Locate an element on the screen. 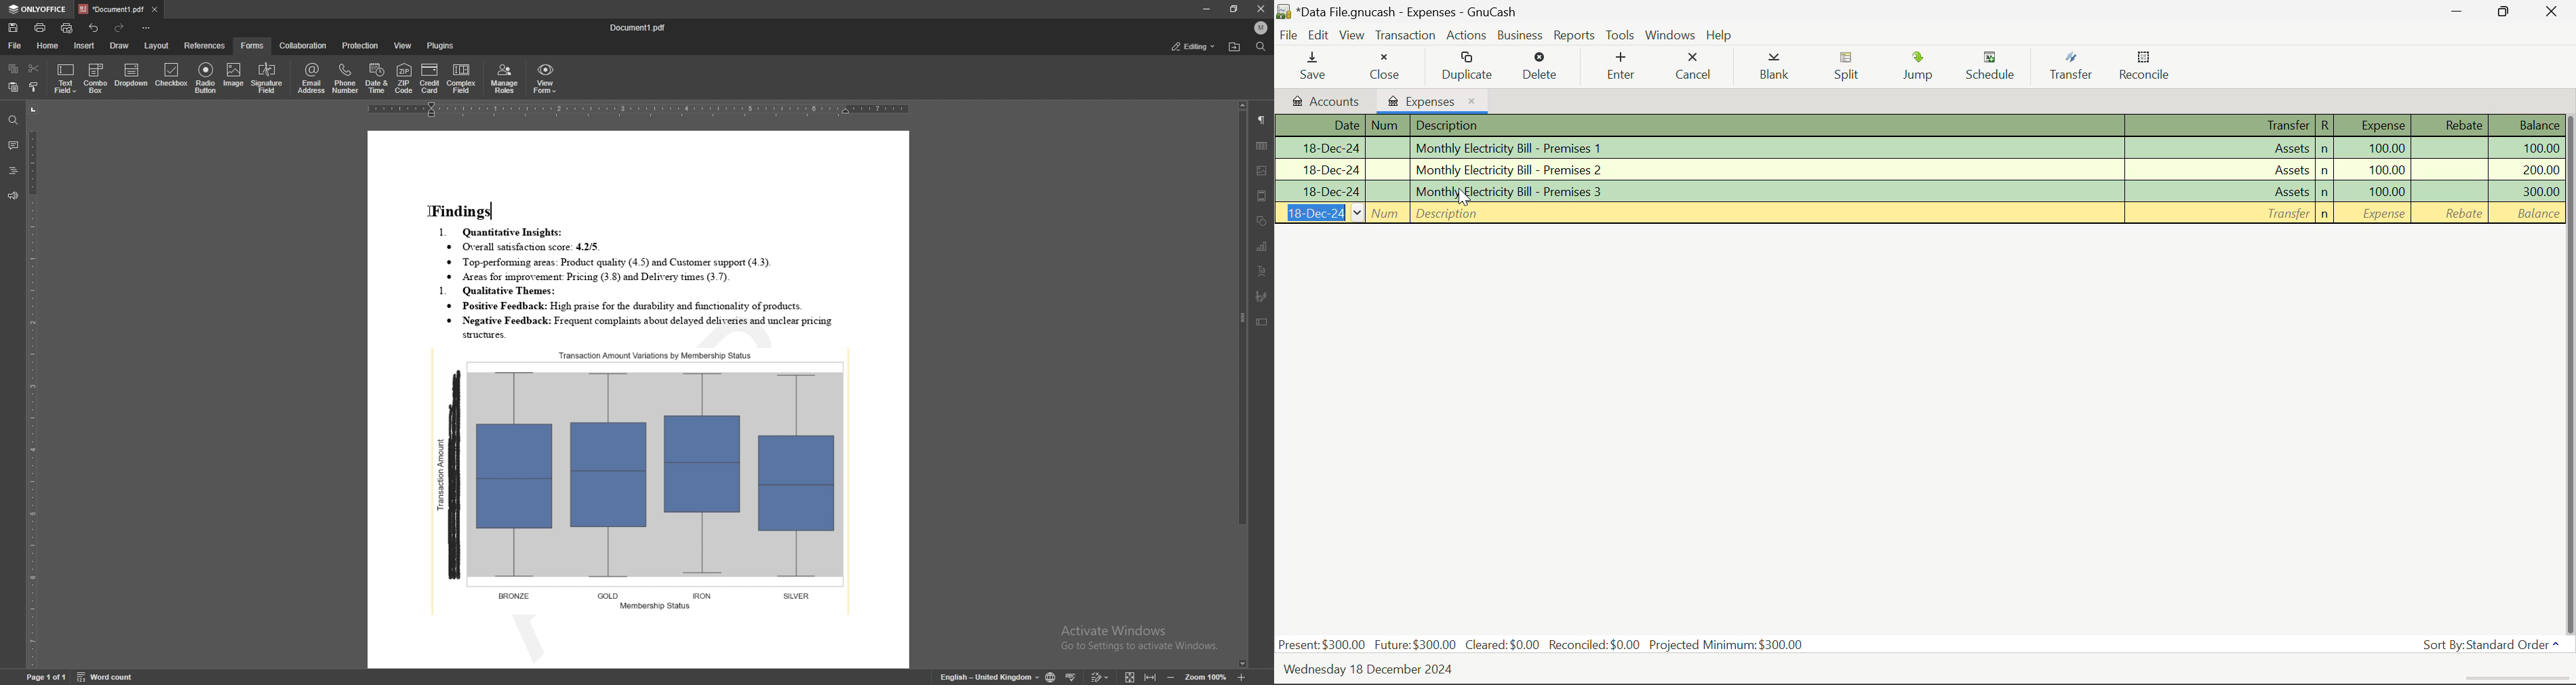 This screenshot has height=700, width=2576. layout is located at coordinates (157, 46).